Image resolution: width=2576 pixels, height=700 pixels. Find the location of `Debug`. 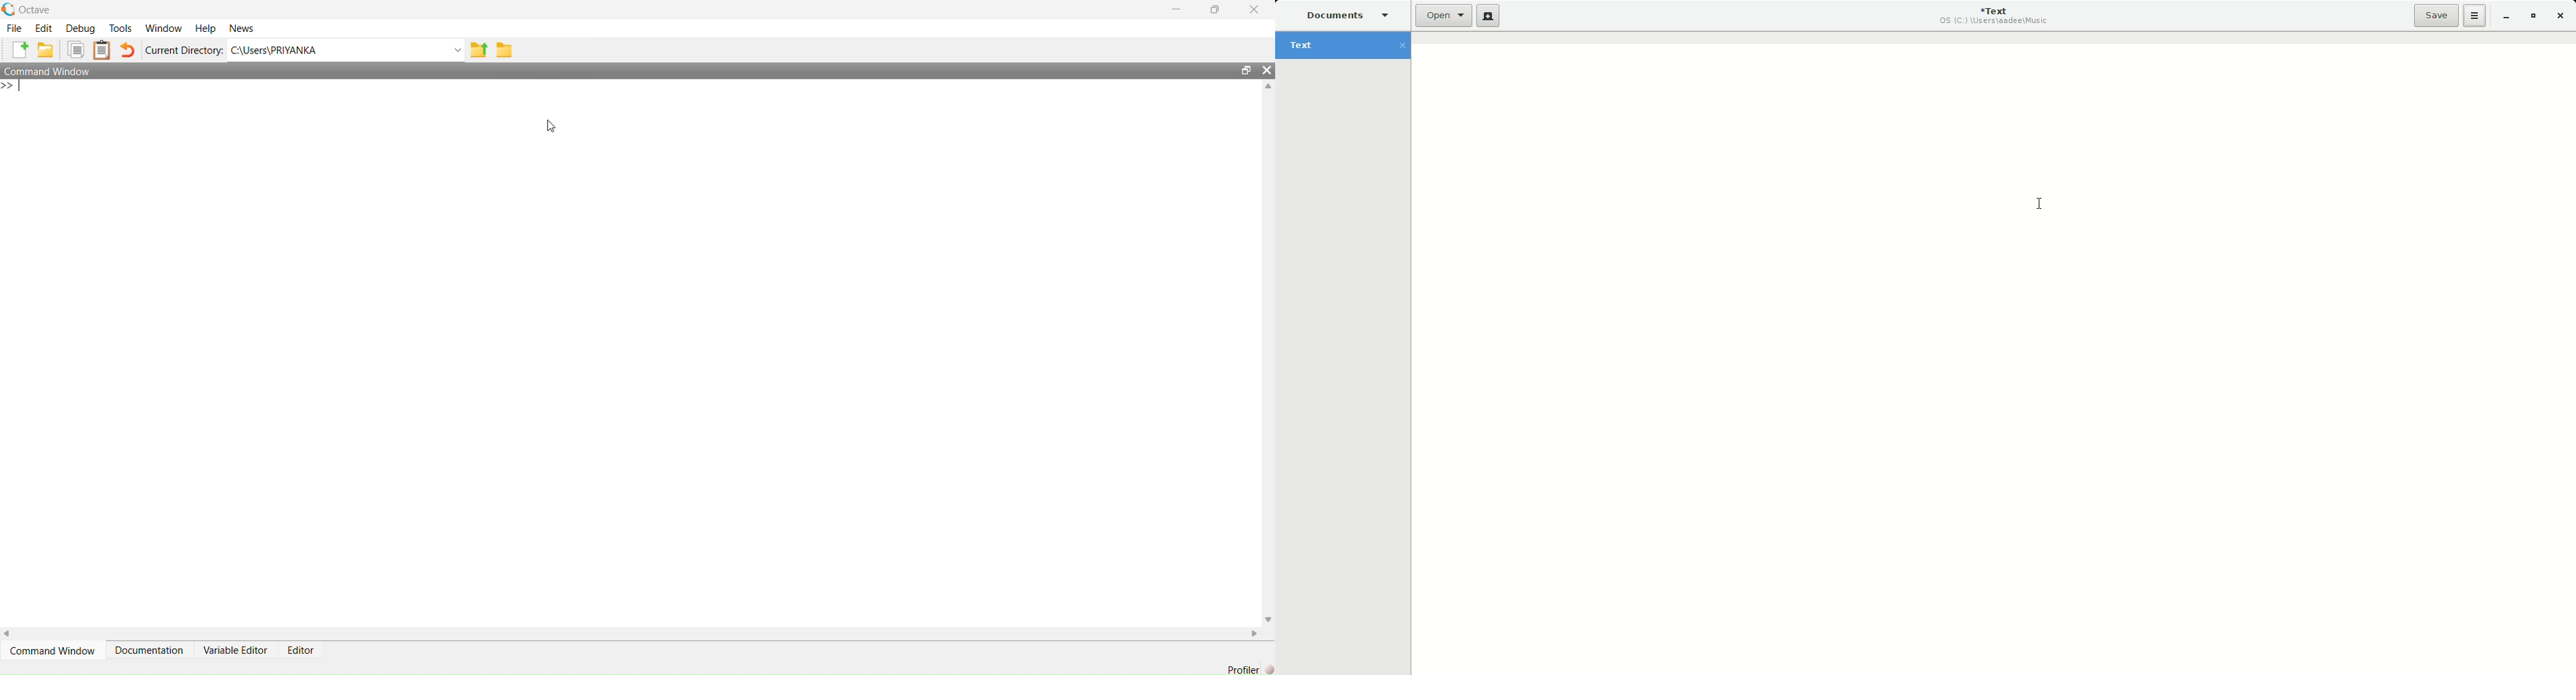

Debug is located at coordinates (80, 28).